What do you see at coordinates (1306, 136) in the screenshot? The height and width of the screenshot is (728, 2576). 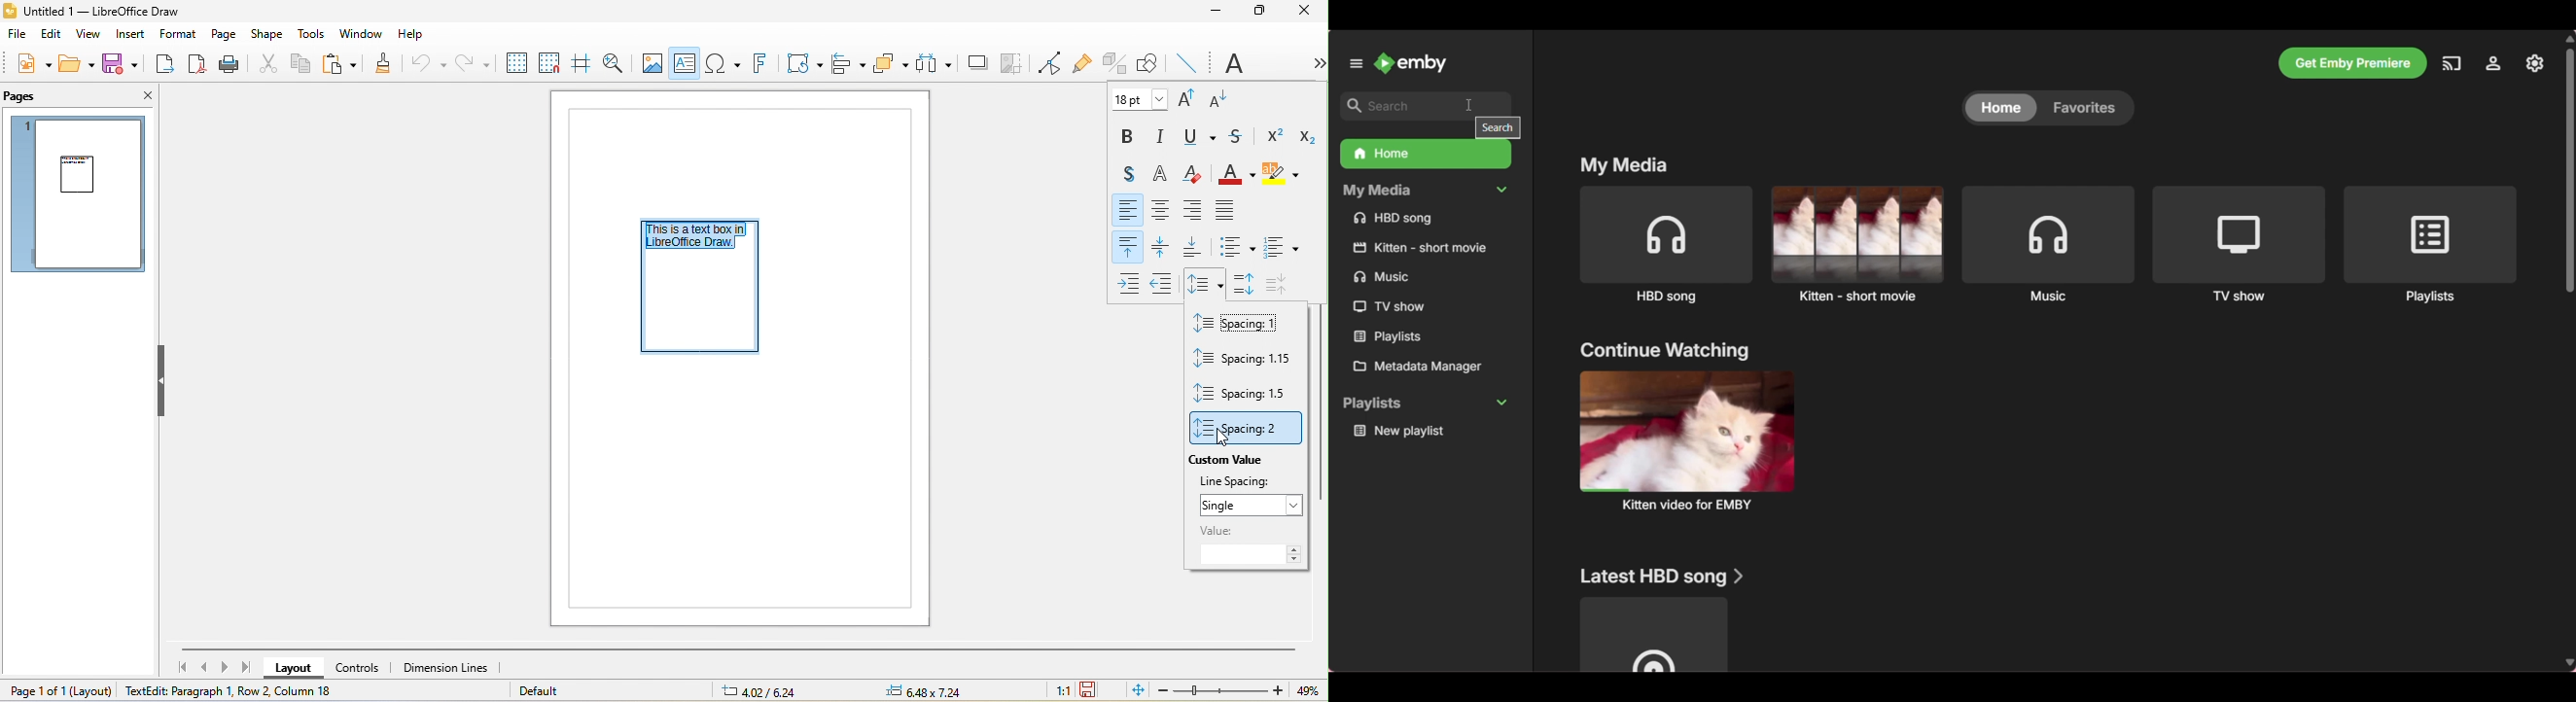 I see `subscript` at bounding box center [1306, 136].